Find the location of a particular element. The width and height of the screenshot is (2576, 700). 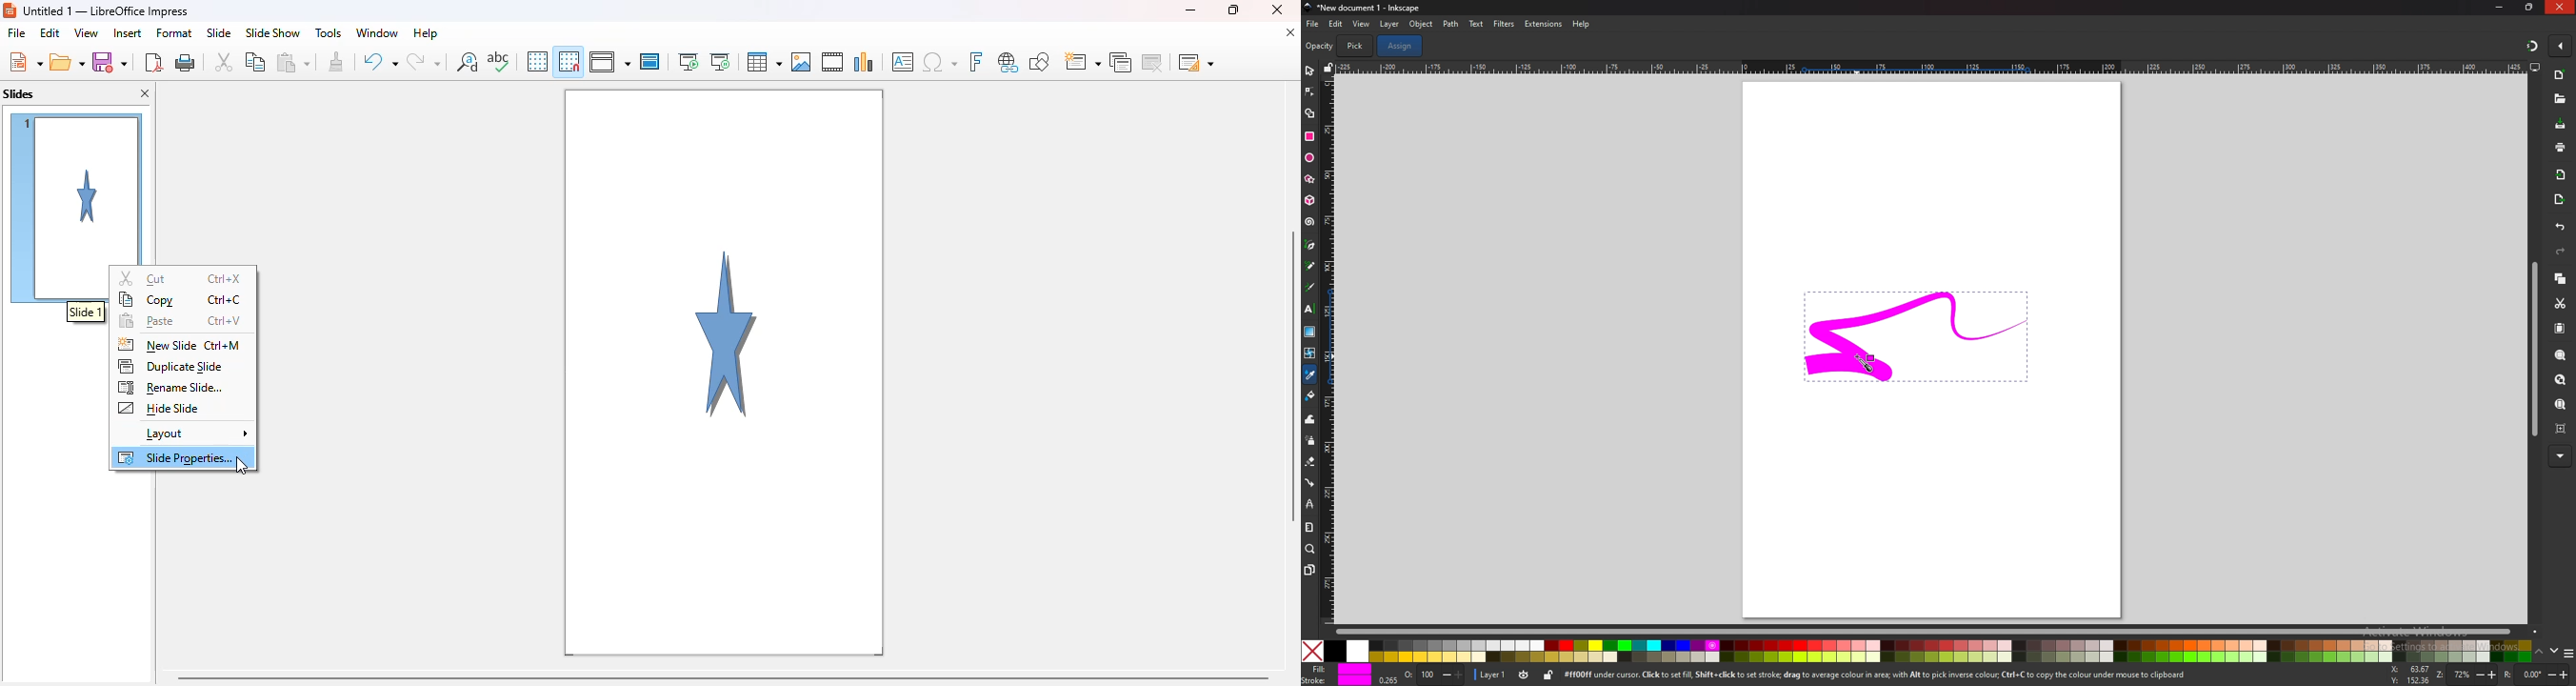

hide slide is located at coordinates (158, 408).